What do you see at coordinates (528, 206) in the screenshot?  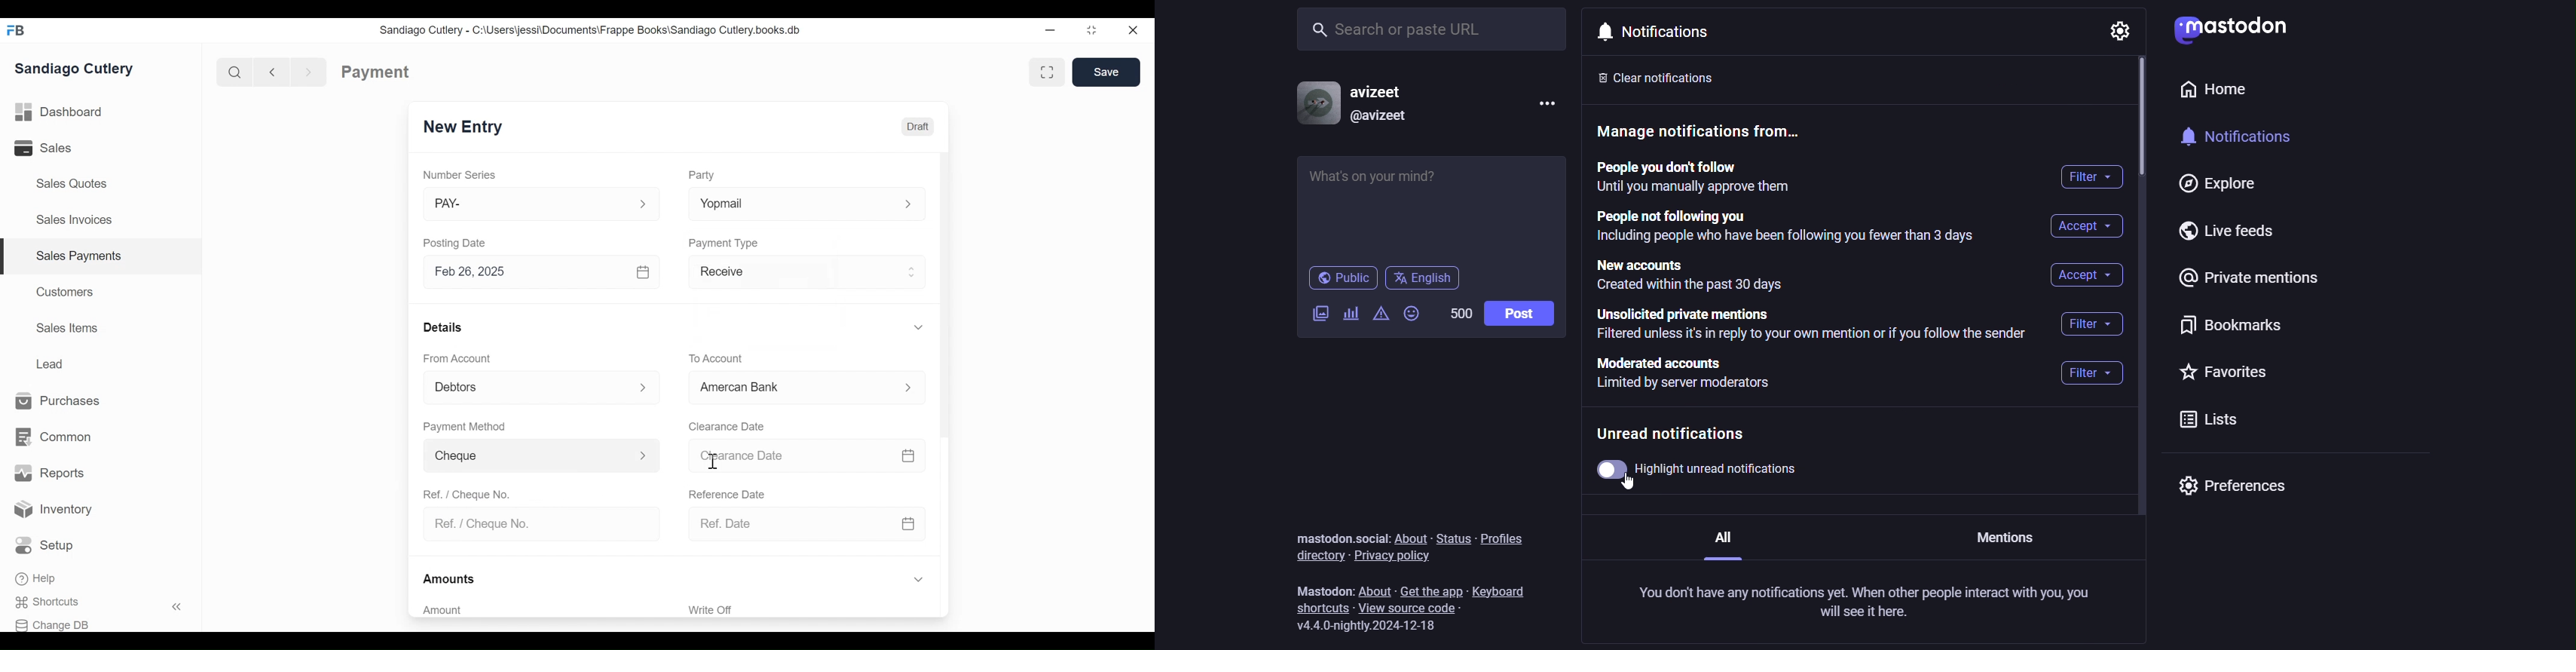 I see `PAY-` at bounding box center [528, 206].